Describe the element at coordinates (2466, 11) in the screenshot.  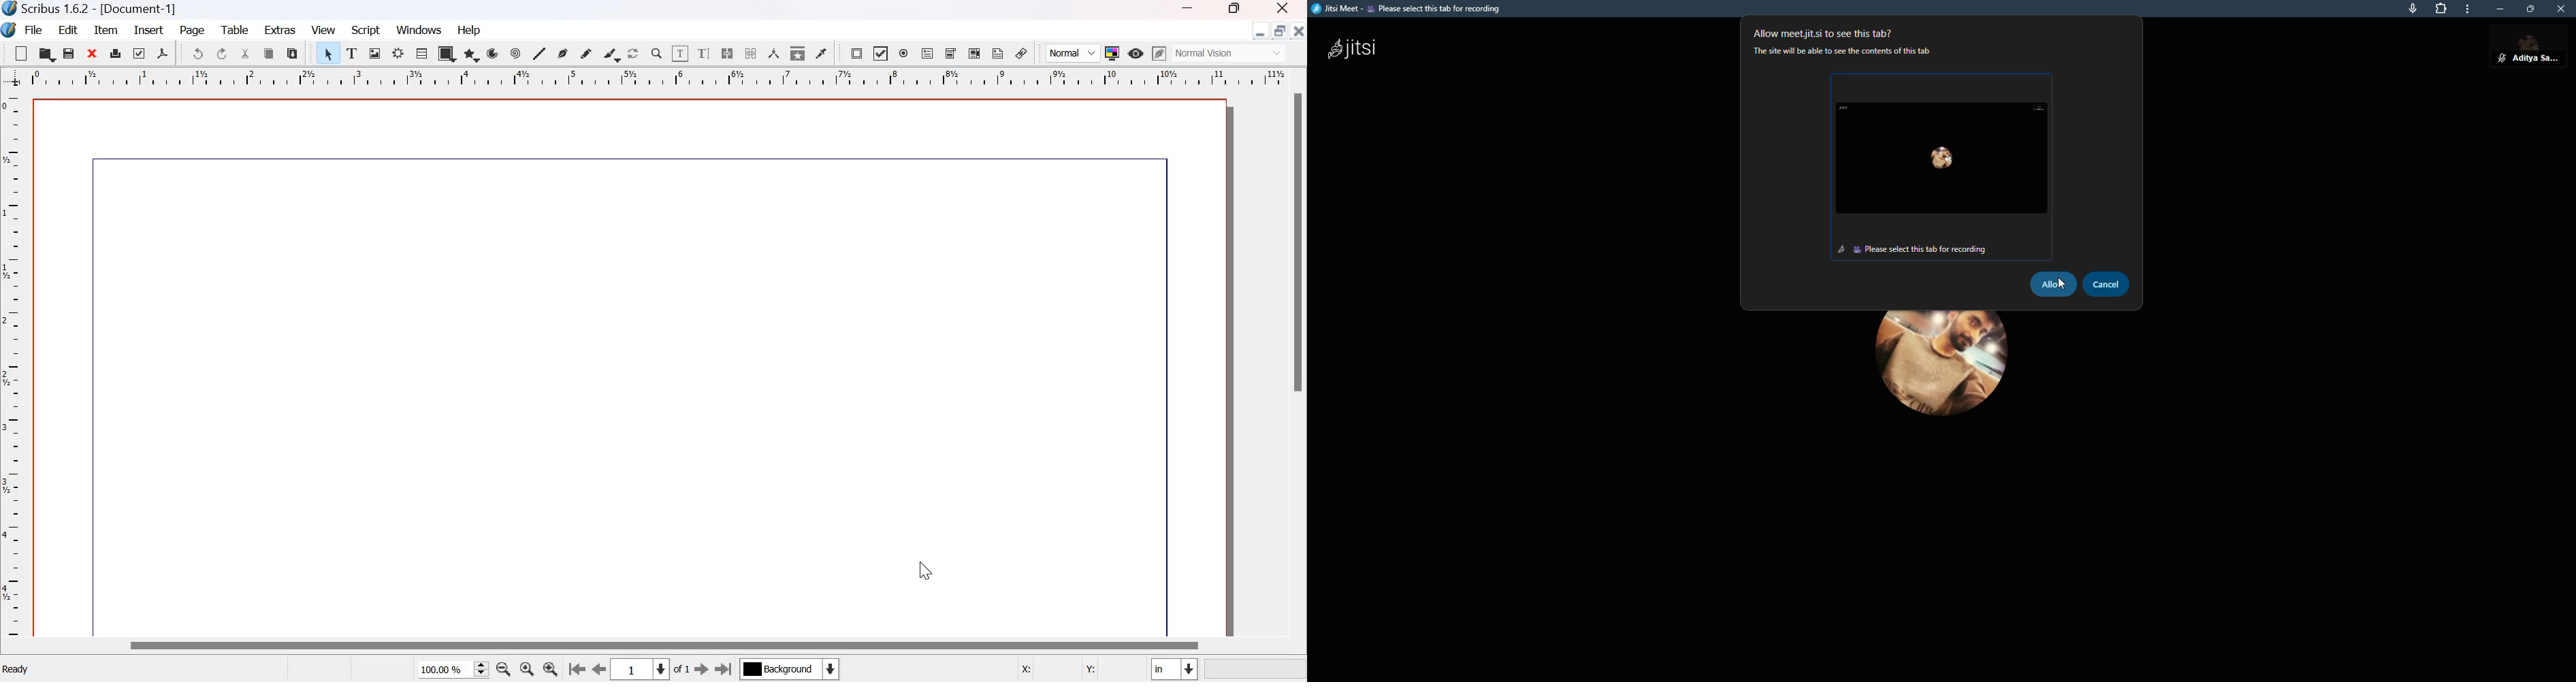
I see `more` at that location.